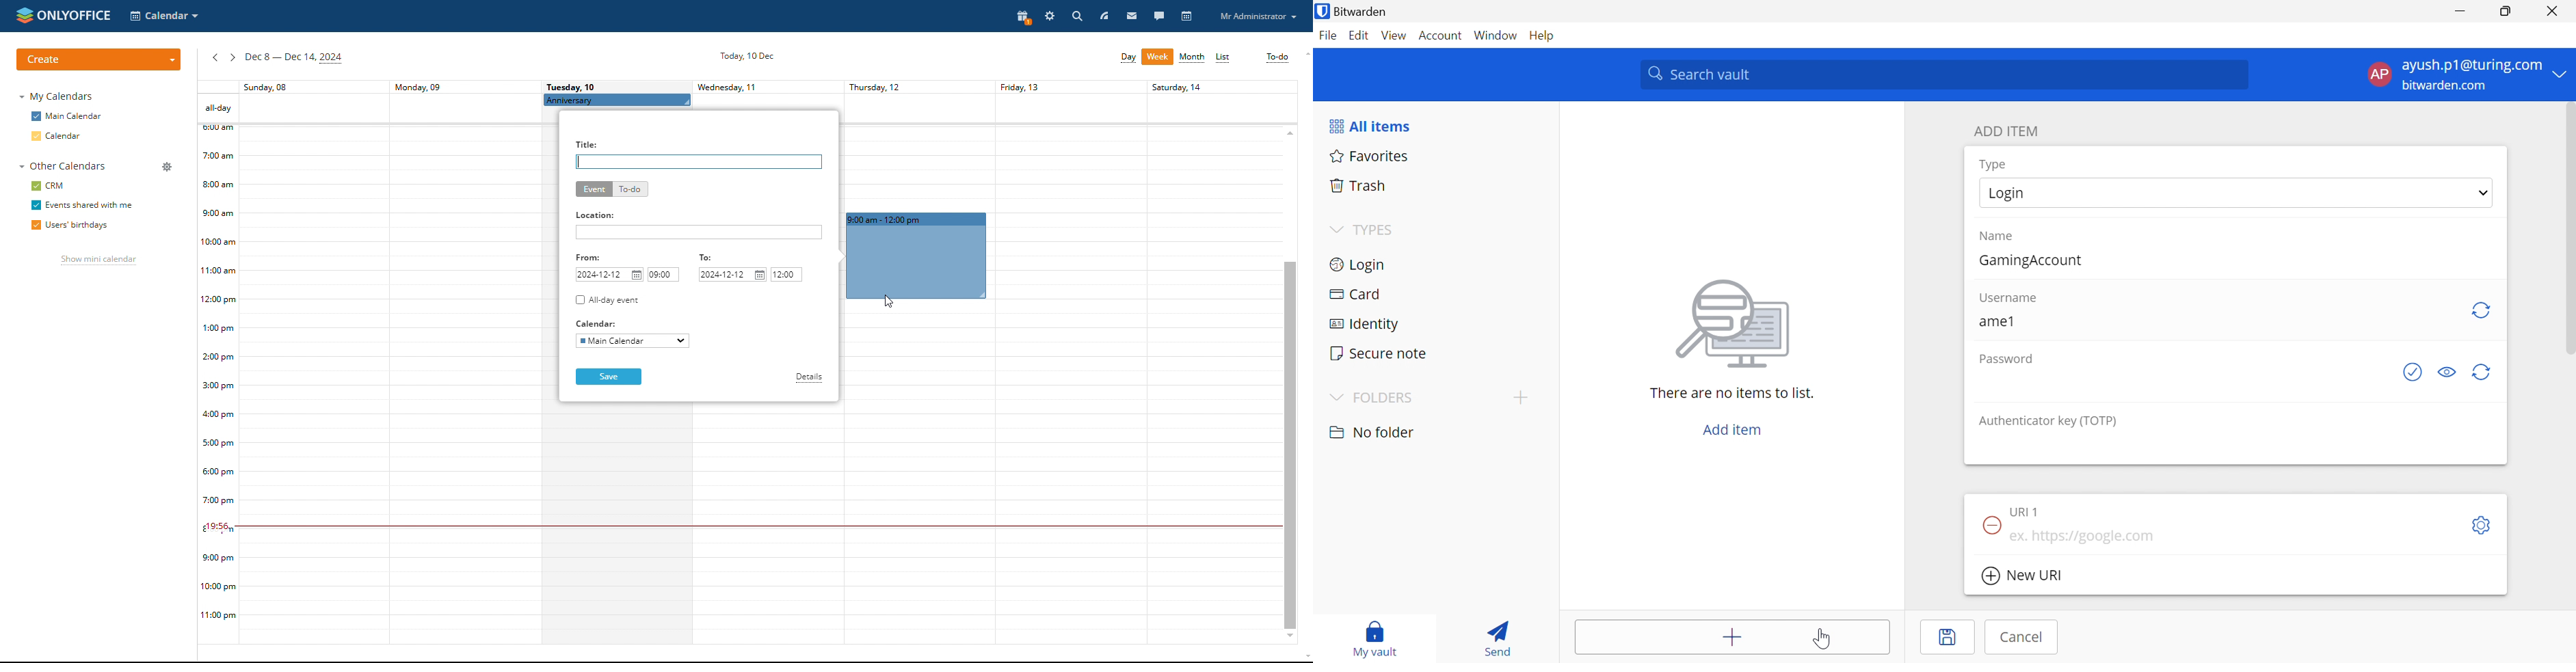 The width and height of the screenshot is (2576, 672). What do you see at coordinates (2019, 639) in the screenshot?
I see `Cancel` at bounding box center [2019, 639].